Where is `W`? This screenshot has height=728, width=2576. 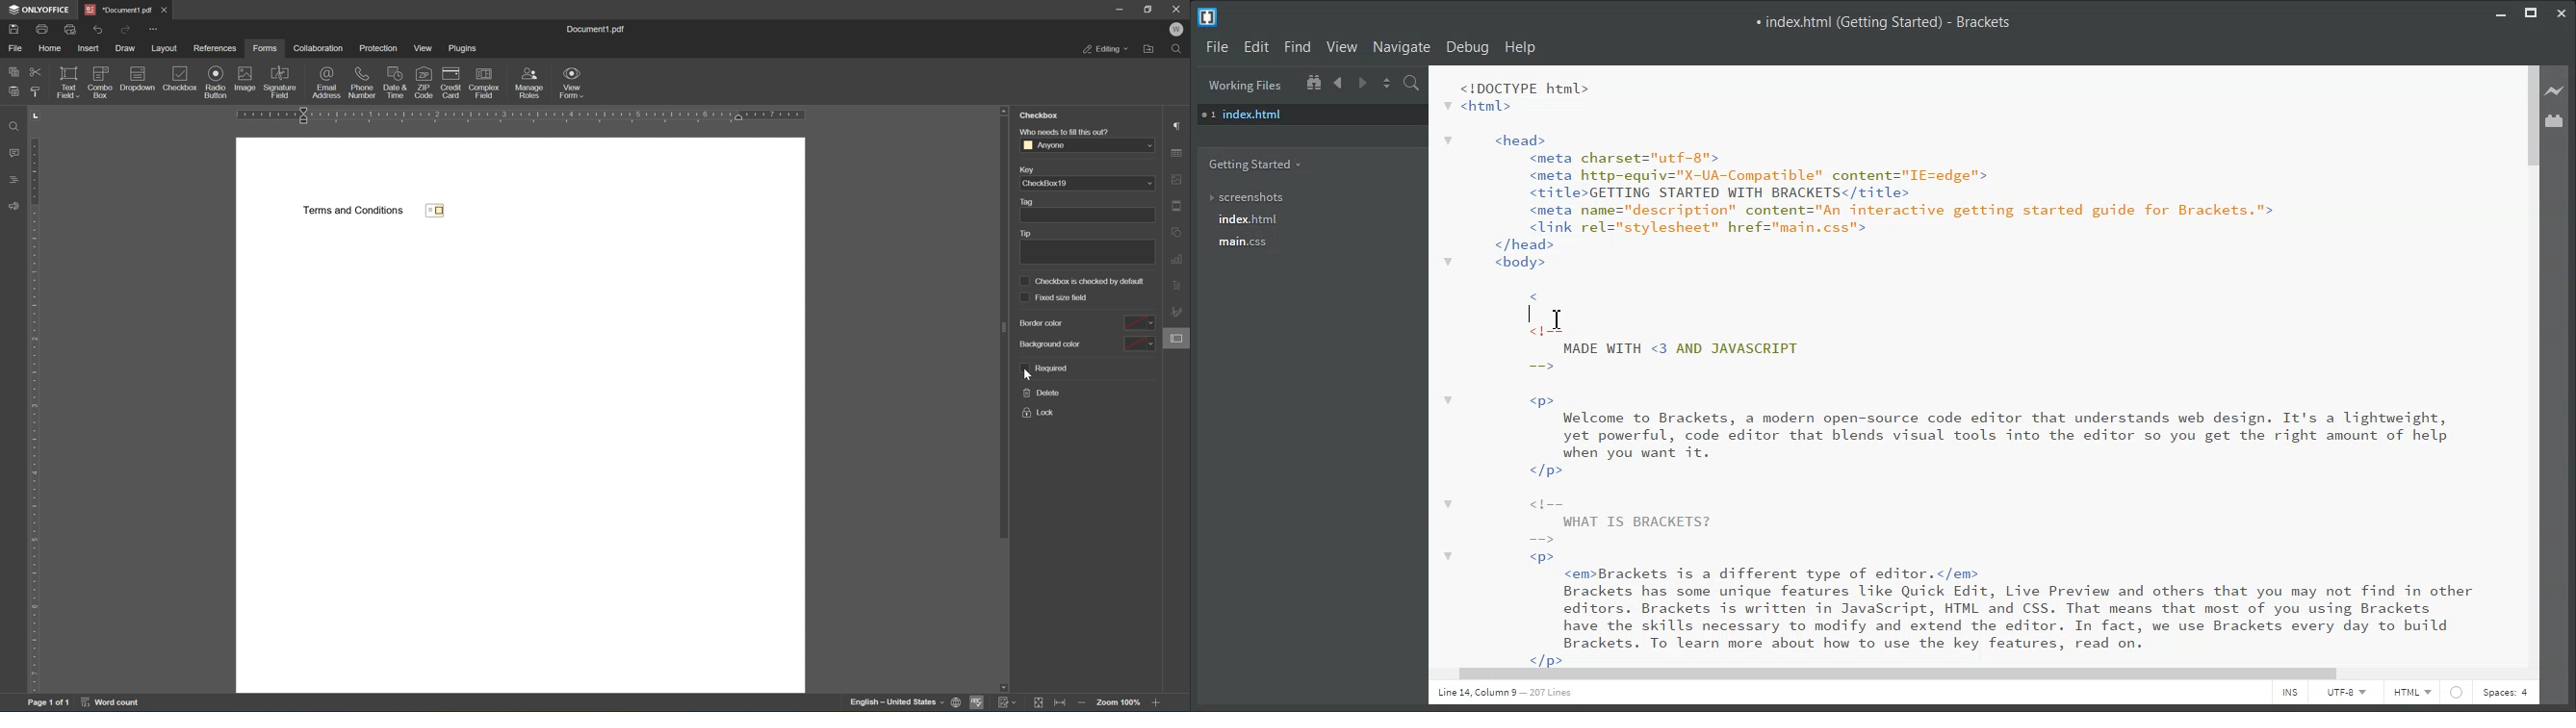 W is located at coordinates (1180, 29).